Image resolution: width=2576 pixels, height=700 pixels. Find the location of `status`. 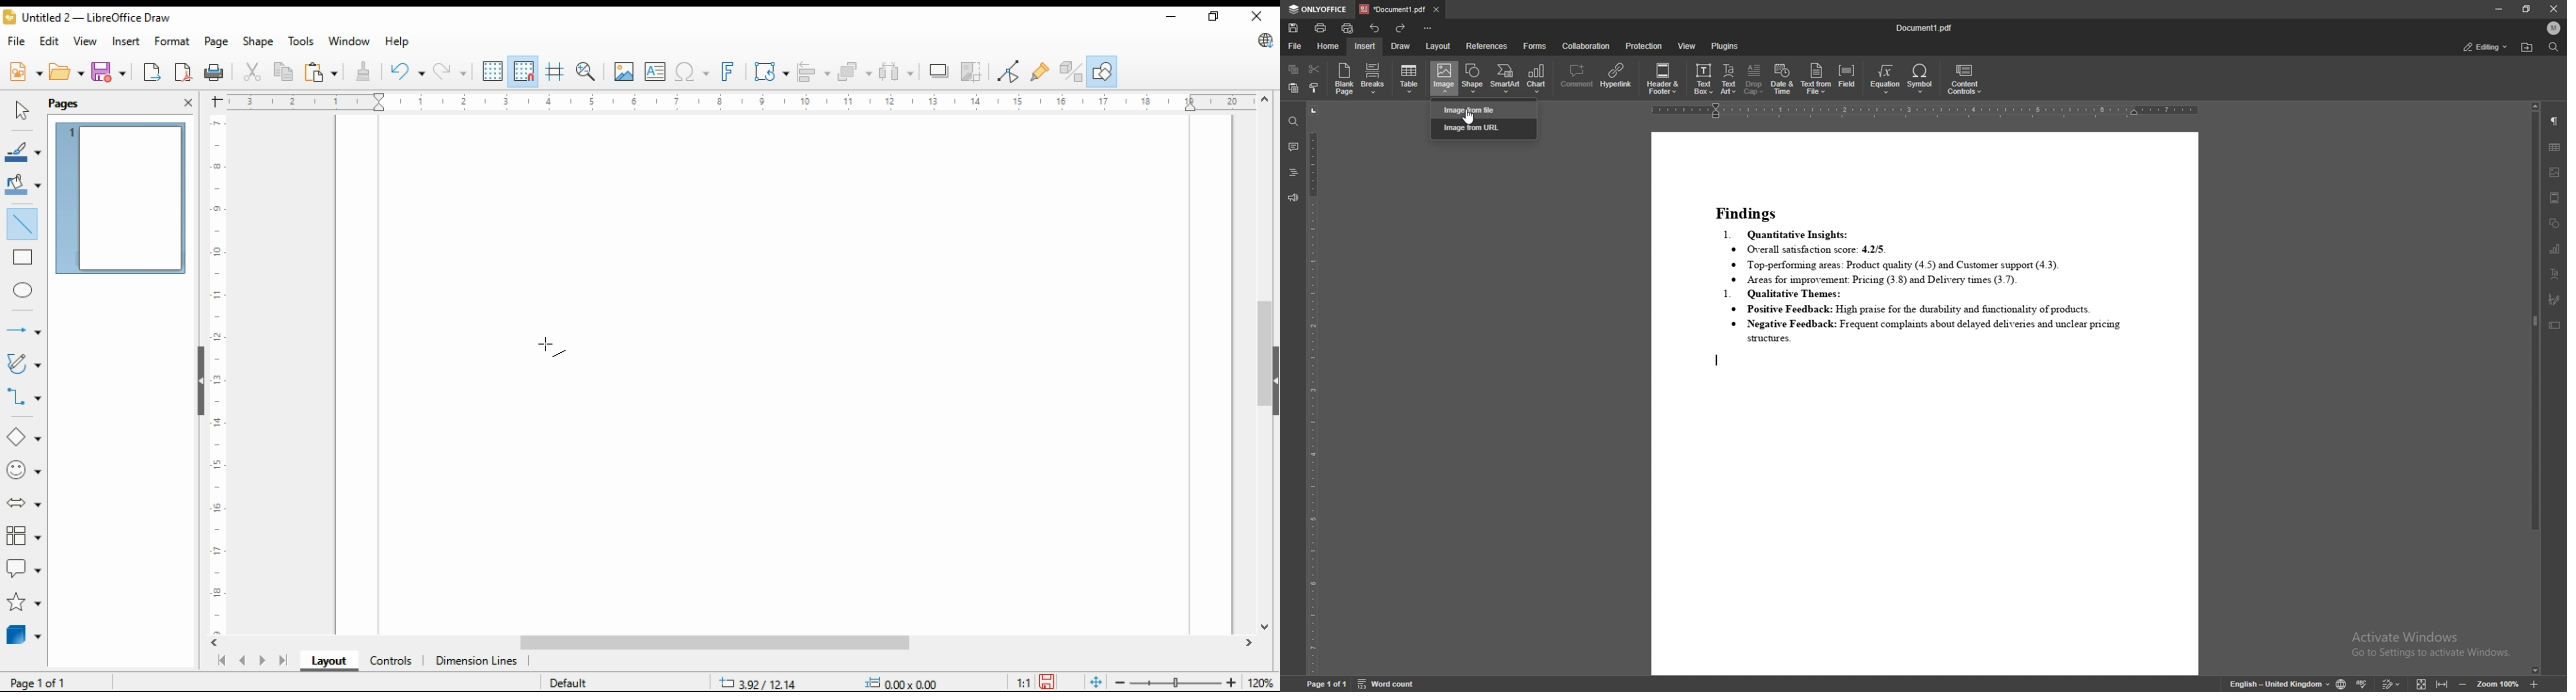

status is located at coordinates (2484, 46).